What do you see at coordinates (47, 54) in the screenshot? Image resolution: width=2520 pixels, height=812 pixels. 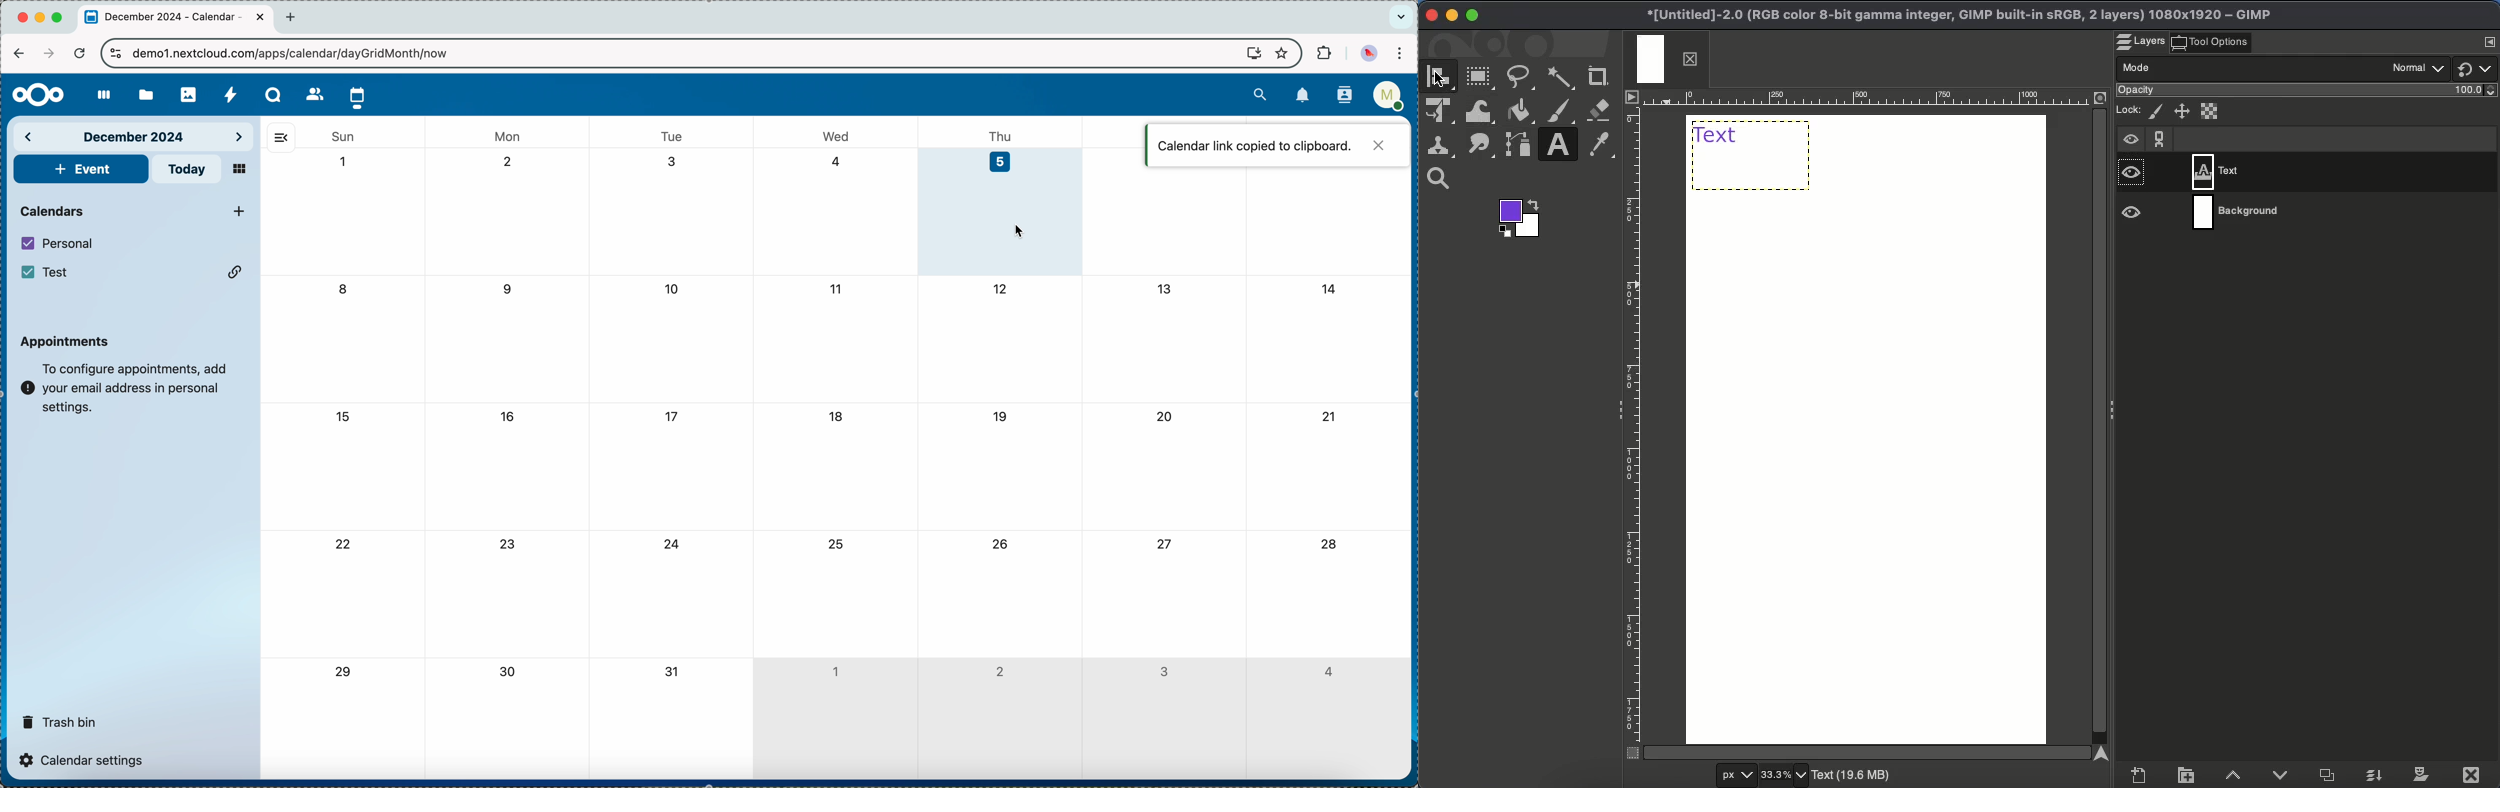 I see `navigate foward` at bounding box center [47, 54].